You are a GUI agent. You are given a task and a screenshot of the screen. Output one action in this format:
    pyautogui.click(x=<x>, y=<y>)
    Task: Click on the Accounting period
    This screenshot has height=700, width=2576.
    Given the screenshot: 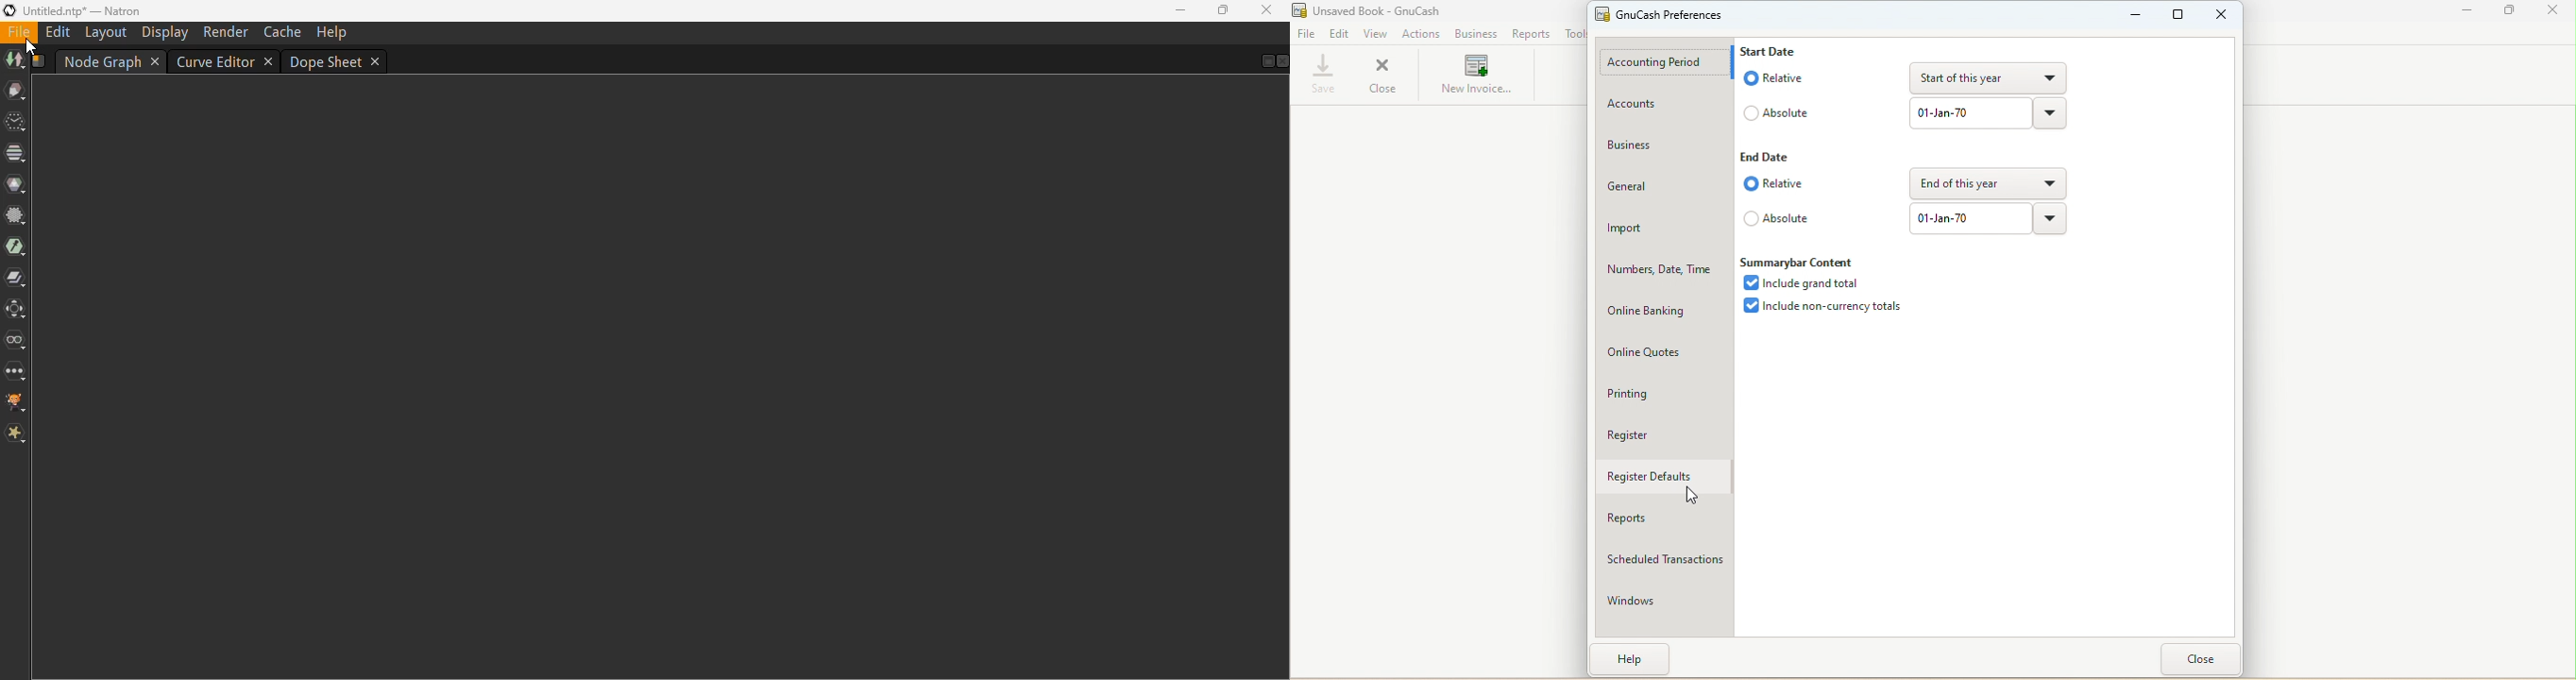 What is the action you would take?
    pyautogui.click(x=1667, y=61)
    